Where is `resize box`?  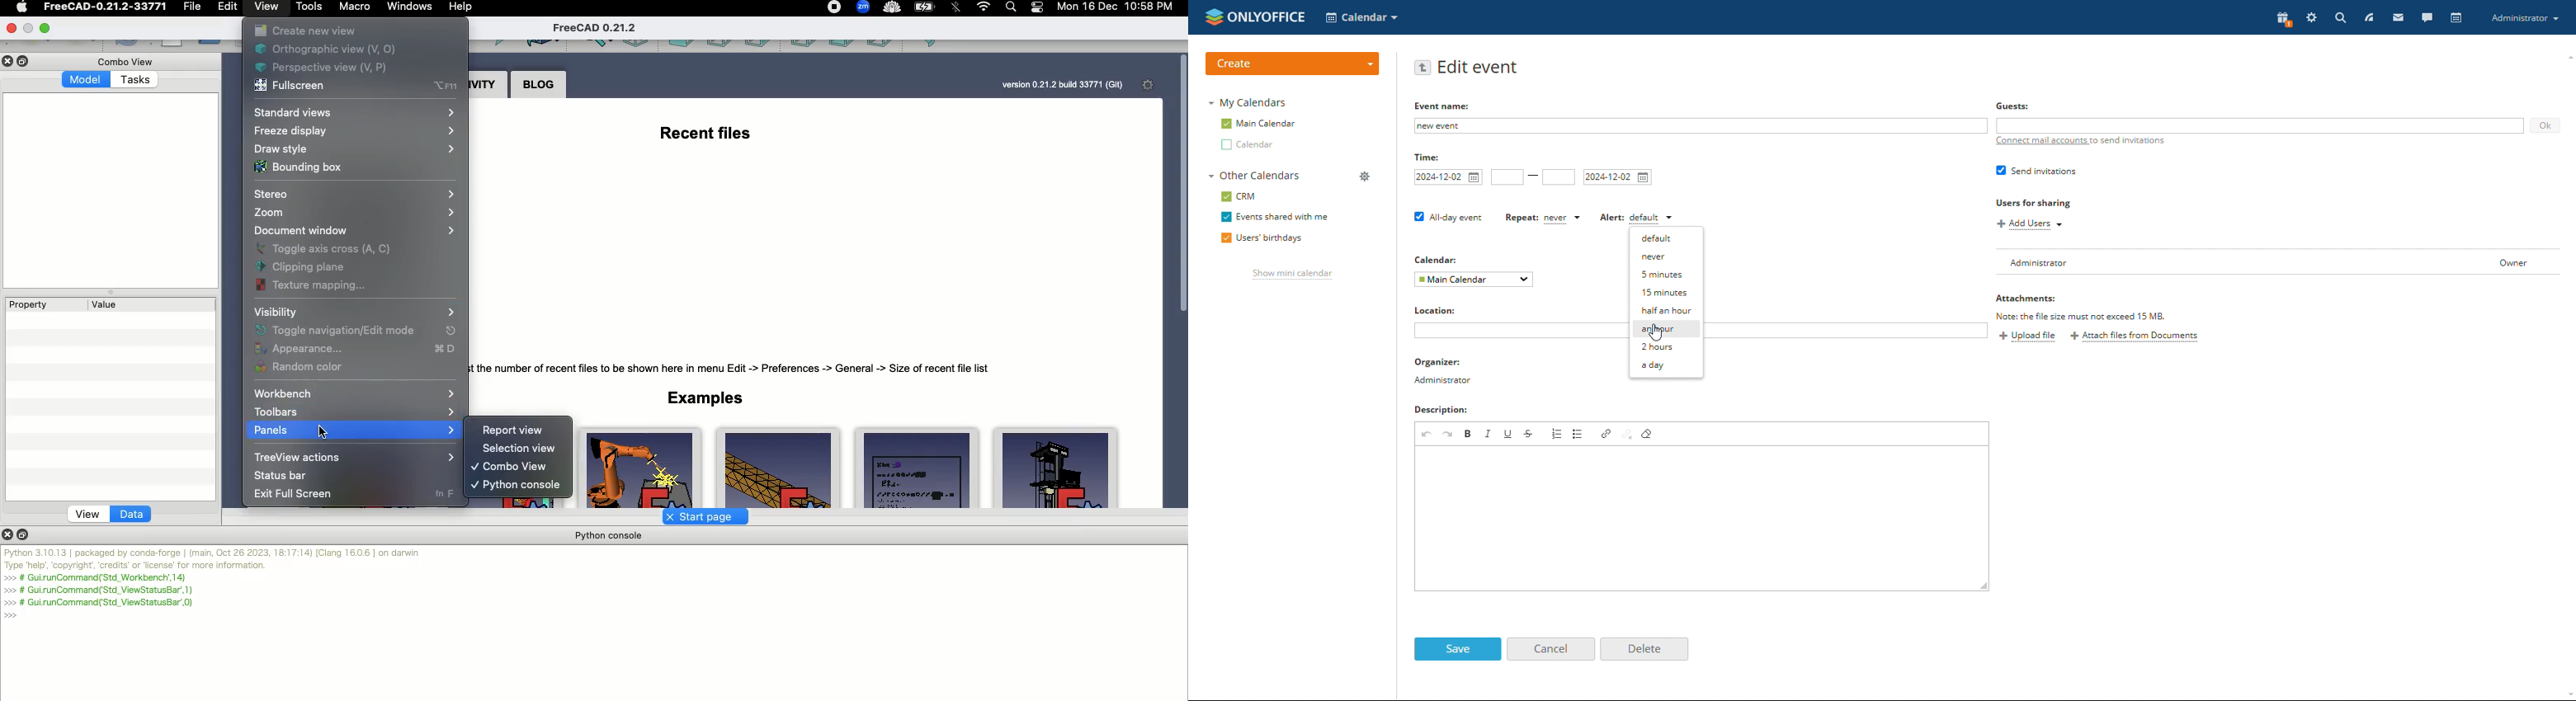 resize box is located at coordinates (1984, 586).